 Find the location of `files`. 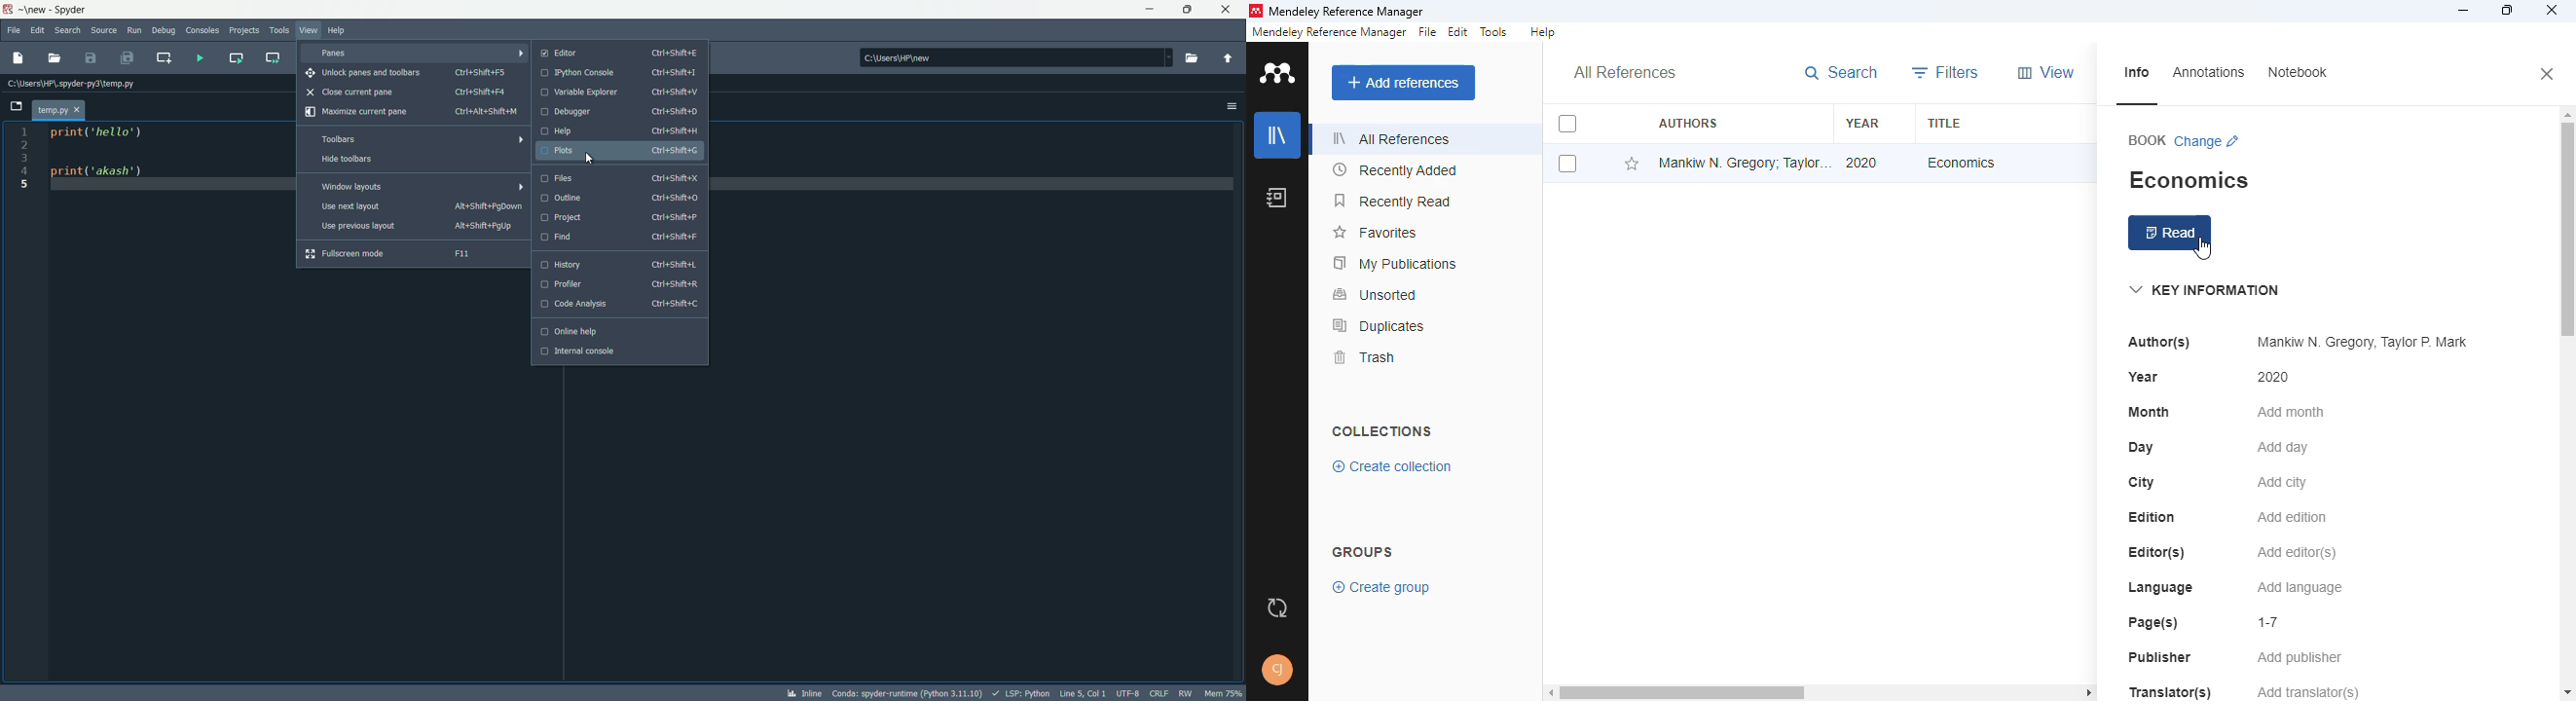

files is located at coordinates (620, 177).